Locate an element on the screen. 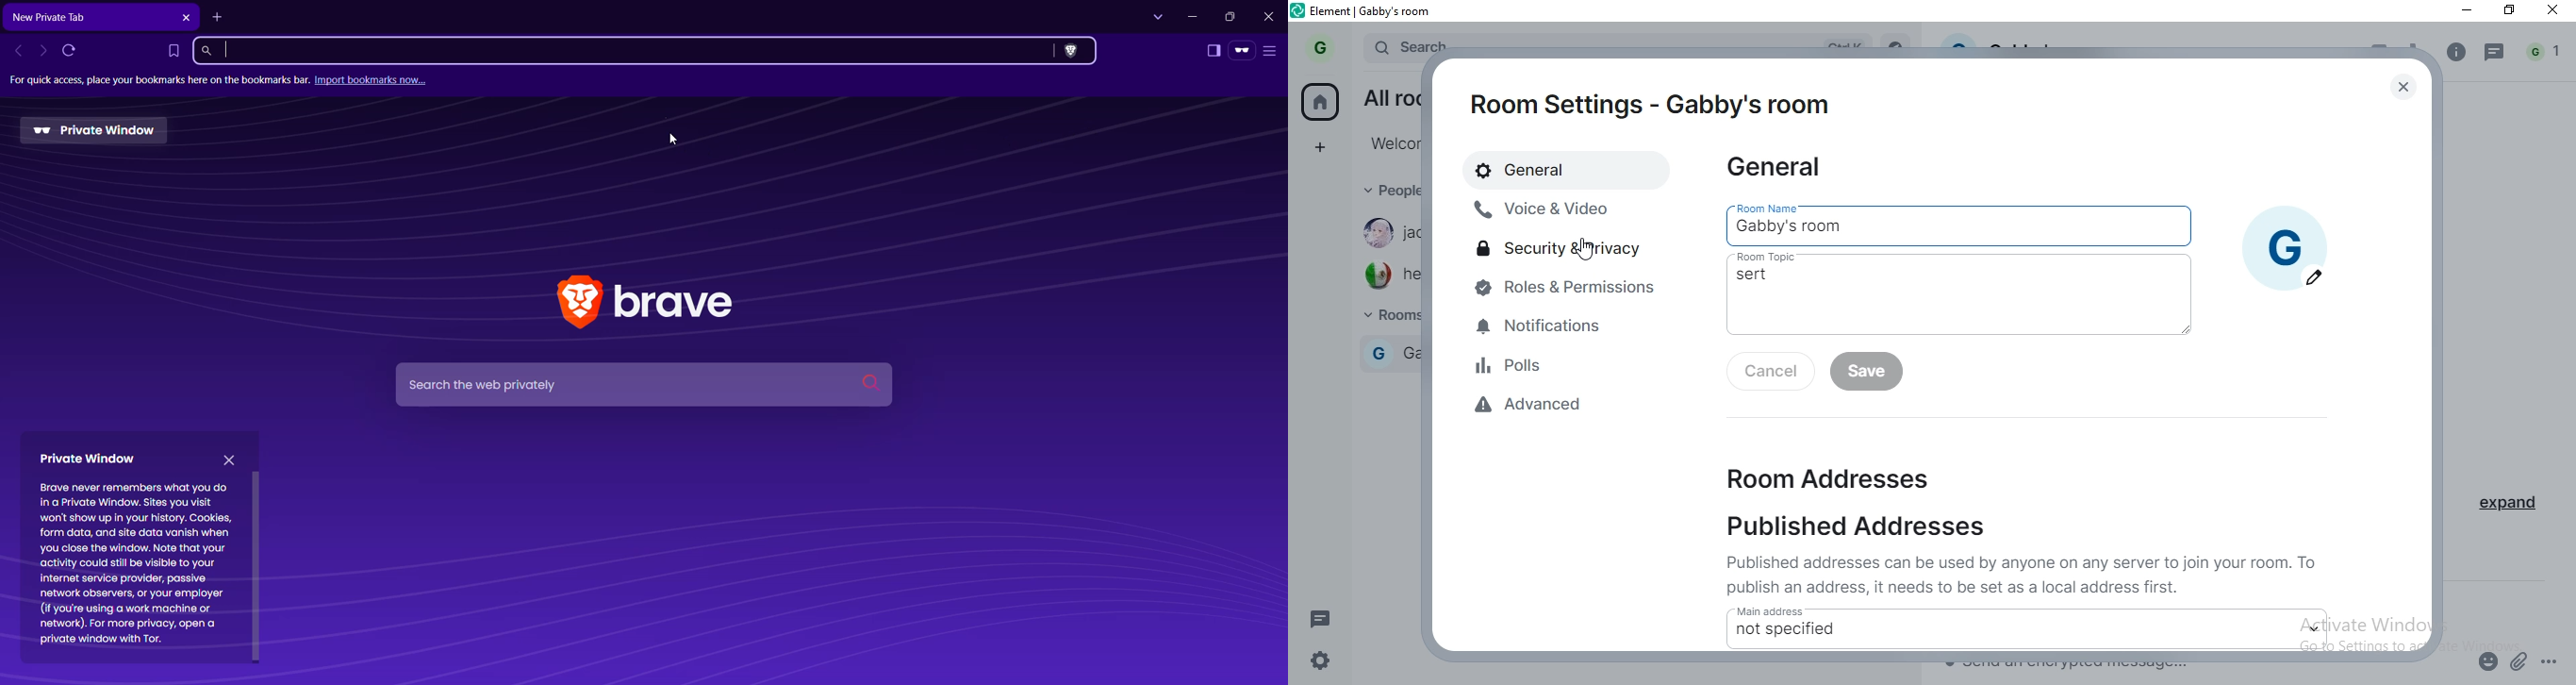 This screenshot has height=700, width=2576. notifications is located at coordinates (1561, 331).